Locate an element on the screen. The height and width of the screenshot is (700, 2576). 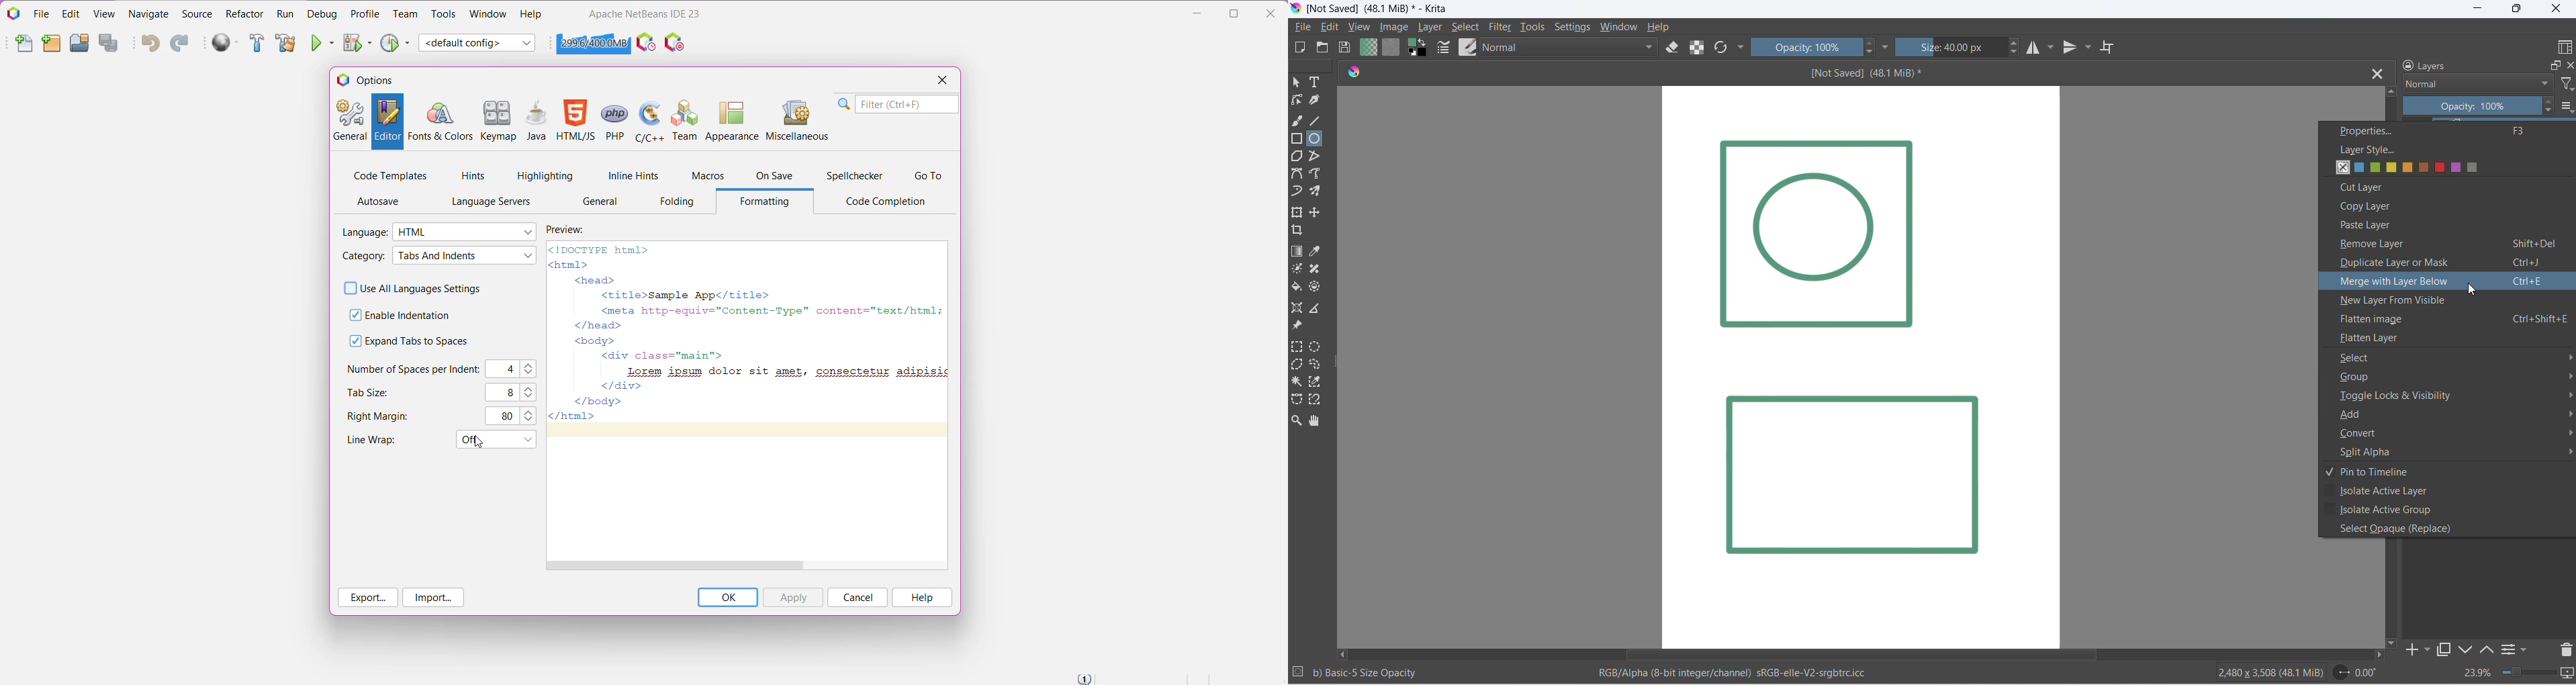
Use All Languages Settings - Click to enable/disable is located at coordinates (413, 287).